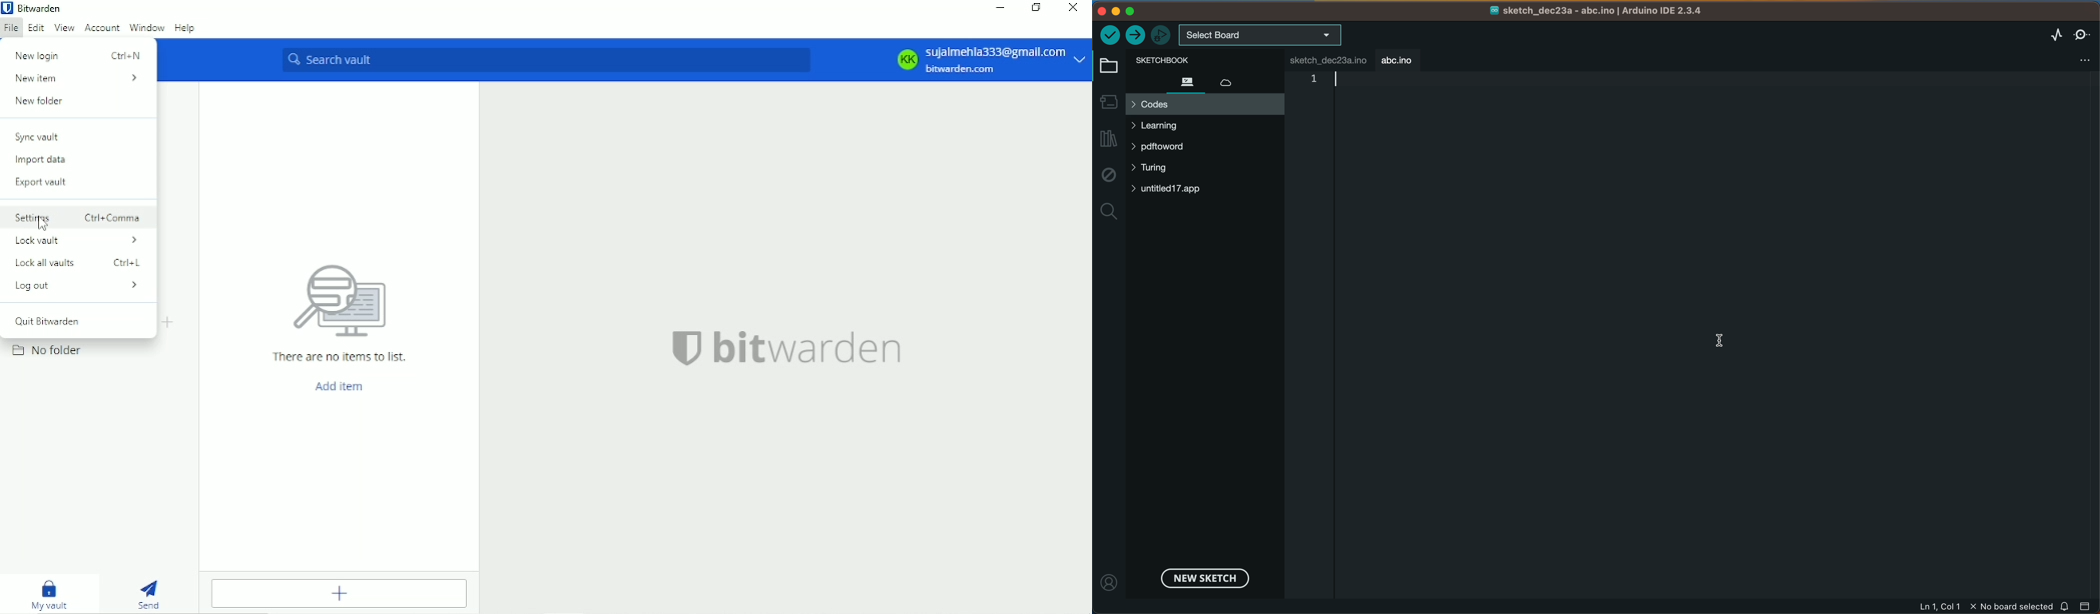 The height and width of the screenshot is (616, 2100). Describe the element at coordinates (44, 101) in the screenshot. I see `New folder` at that location.